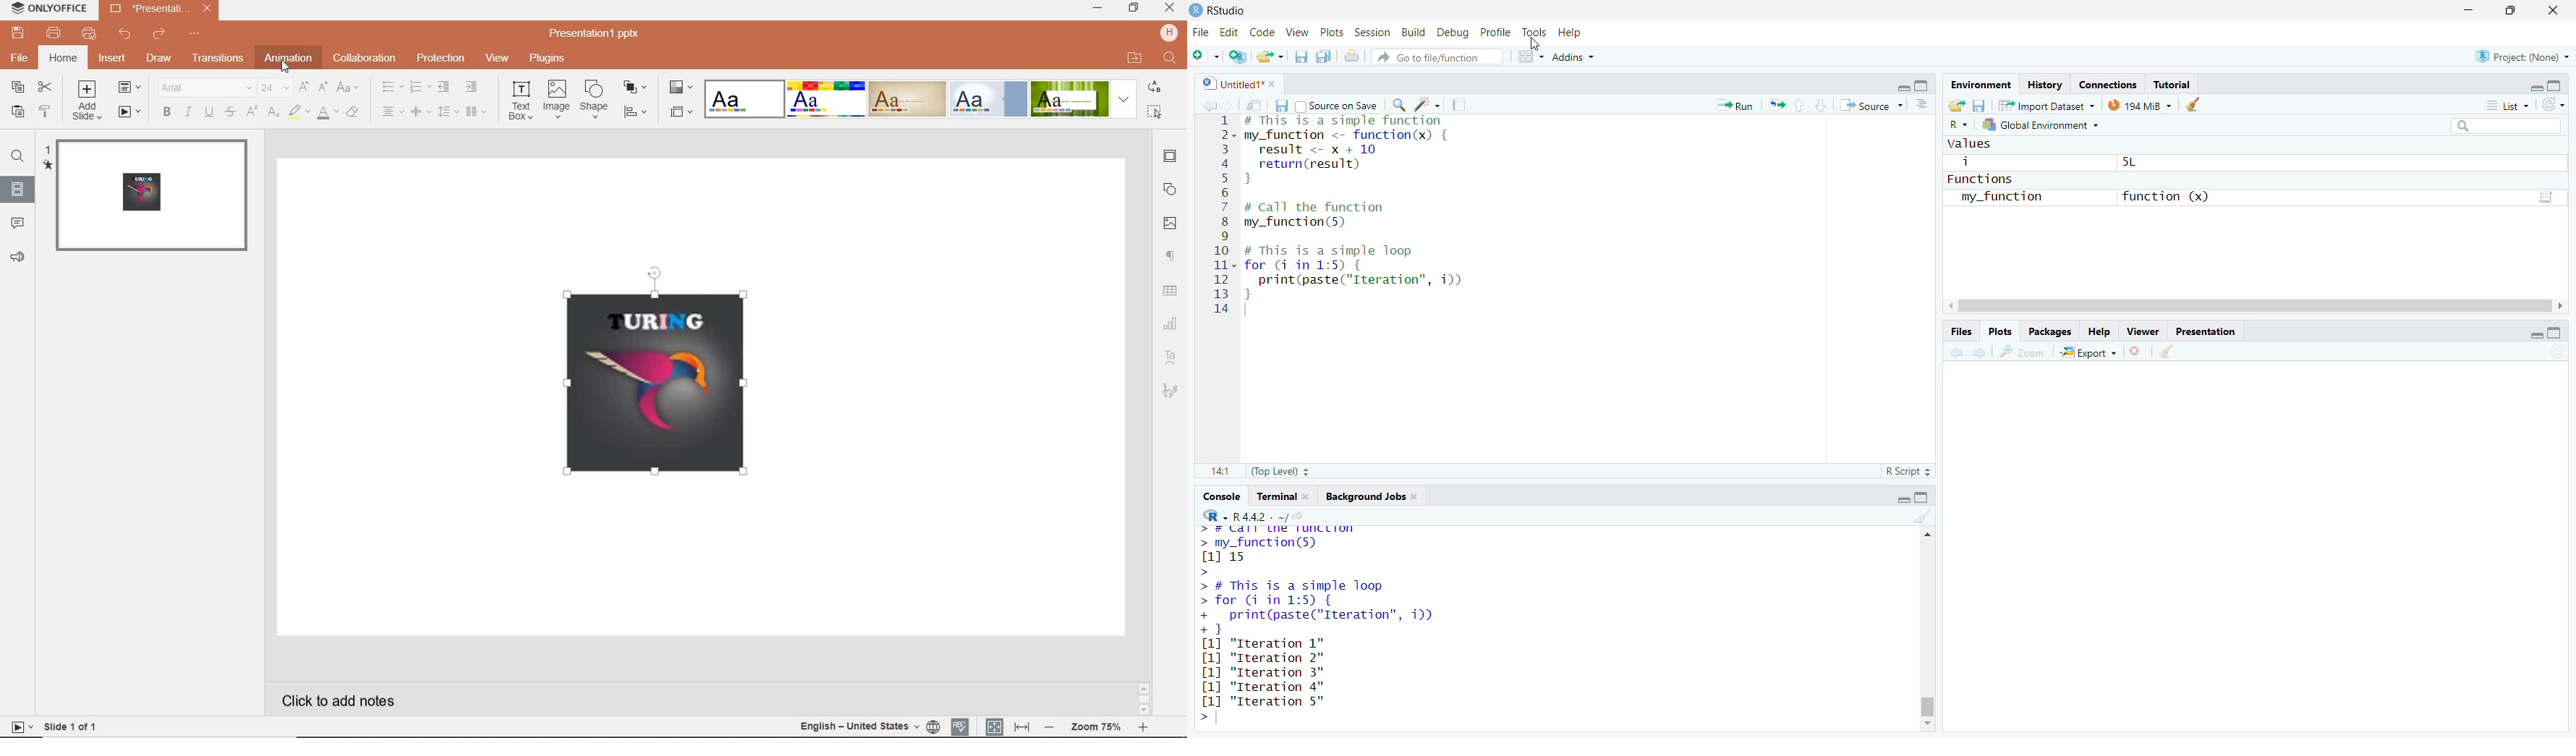  Describe the element at coordinates (1208, 515) in the screenshot. I see `language select` at that location.